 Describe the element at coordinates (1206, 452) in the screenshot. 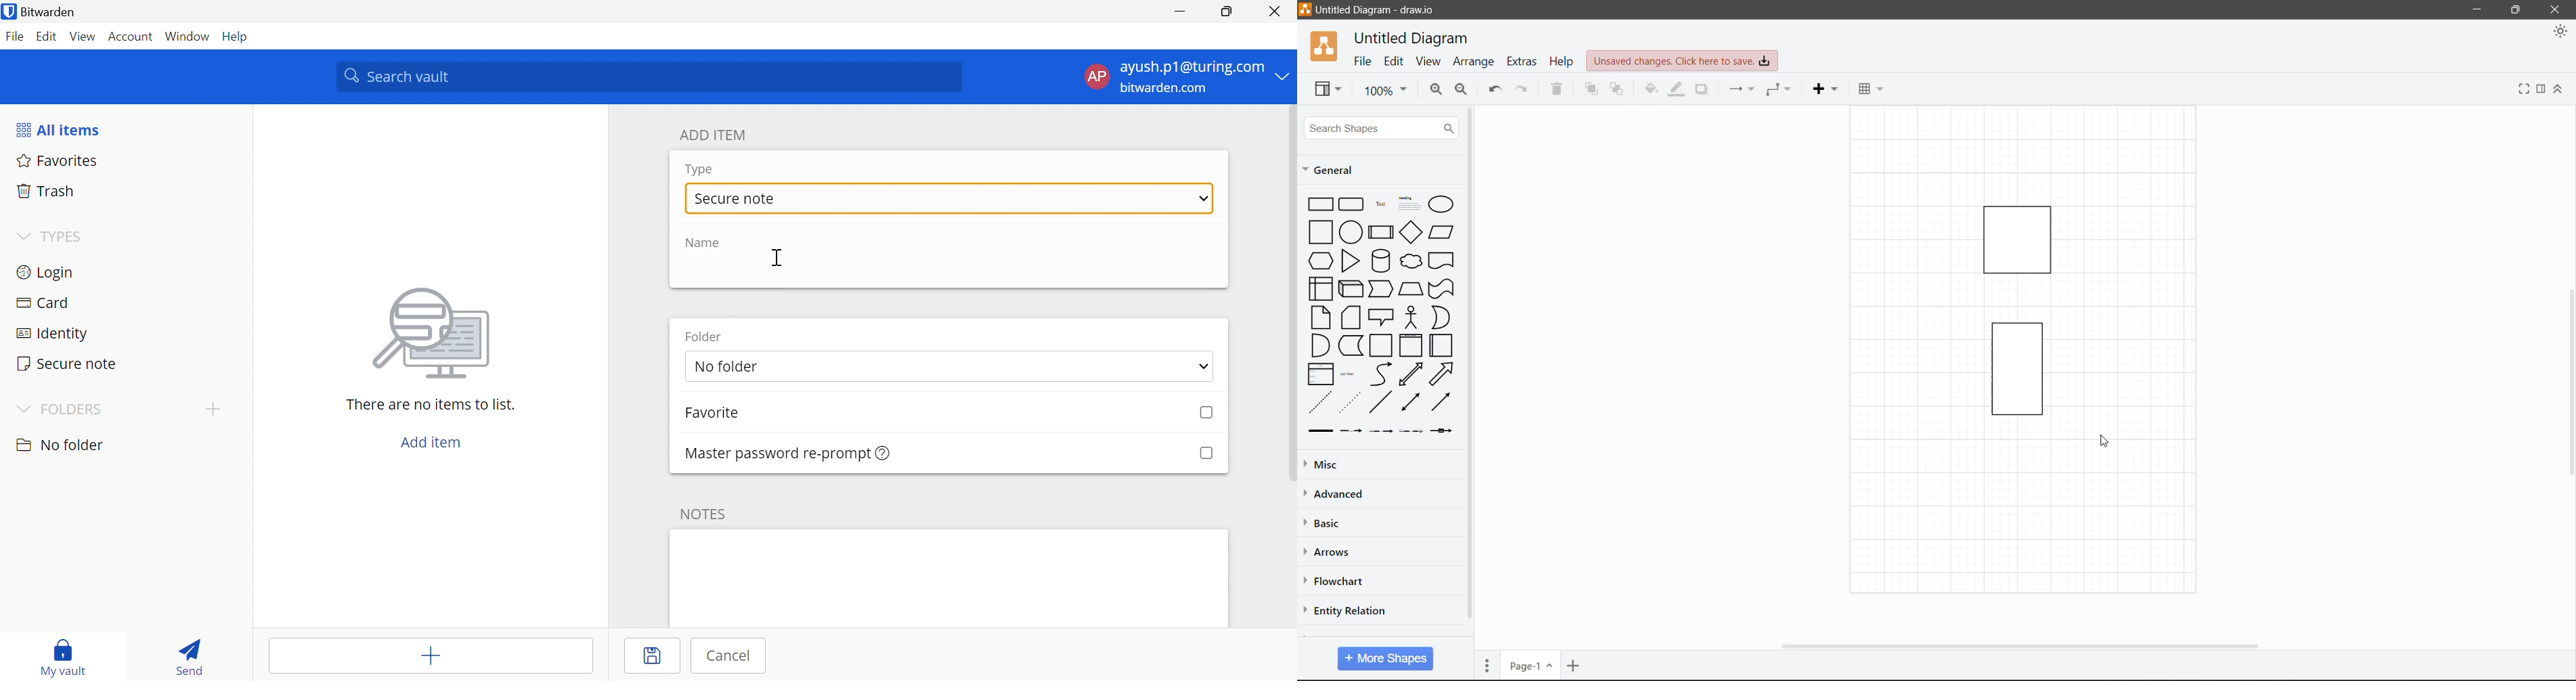

I see `box` at that location.